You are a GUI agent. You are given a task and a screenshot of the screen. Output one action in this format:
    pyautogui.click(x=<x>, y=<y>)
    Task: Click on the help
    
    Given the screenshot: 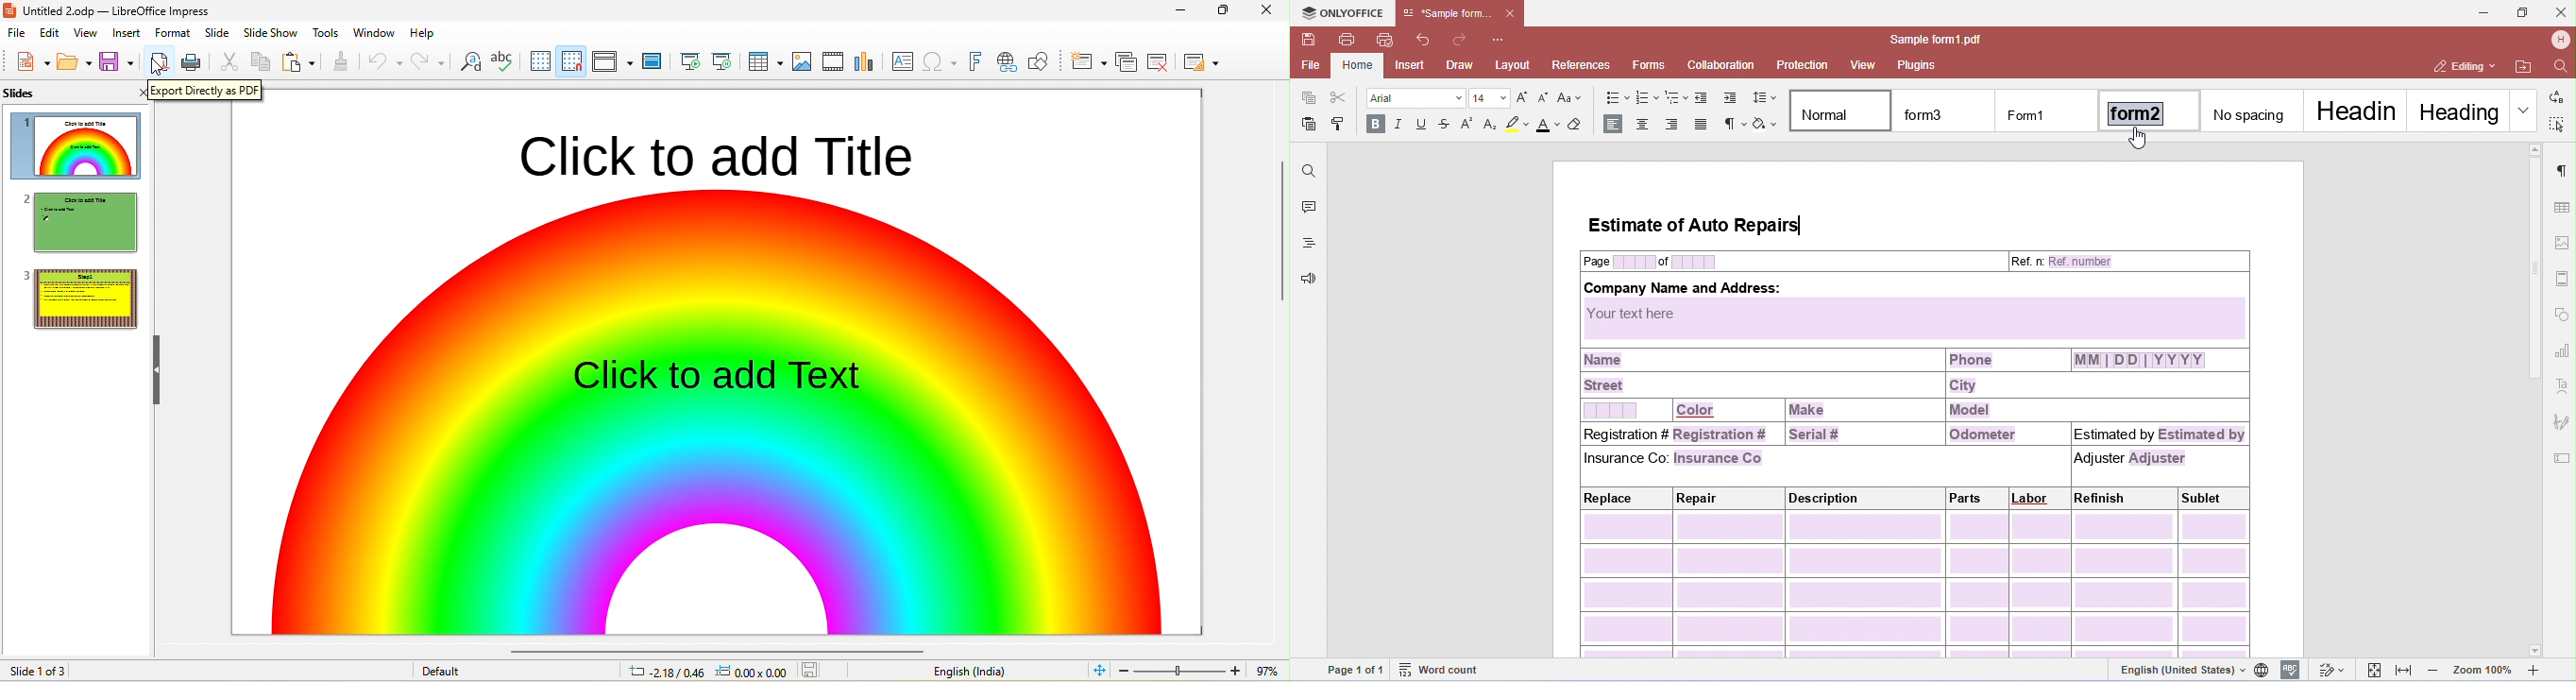 What is the action you would take?
    pyautogui.click(x=422, y=32)
    